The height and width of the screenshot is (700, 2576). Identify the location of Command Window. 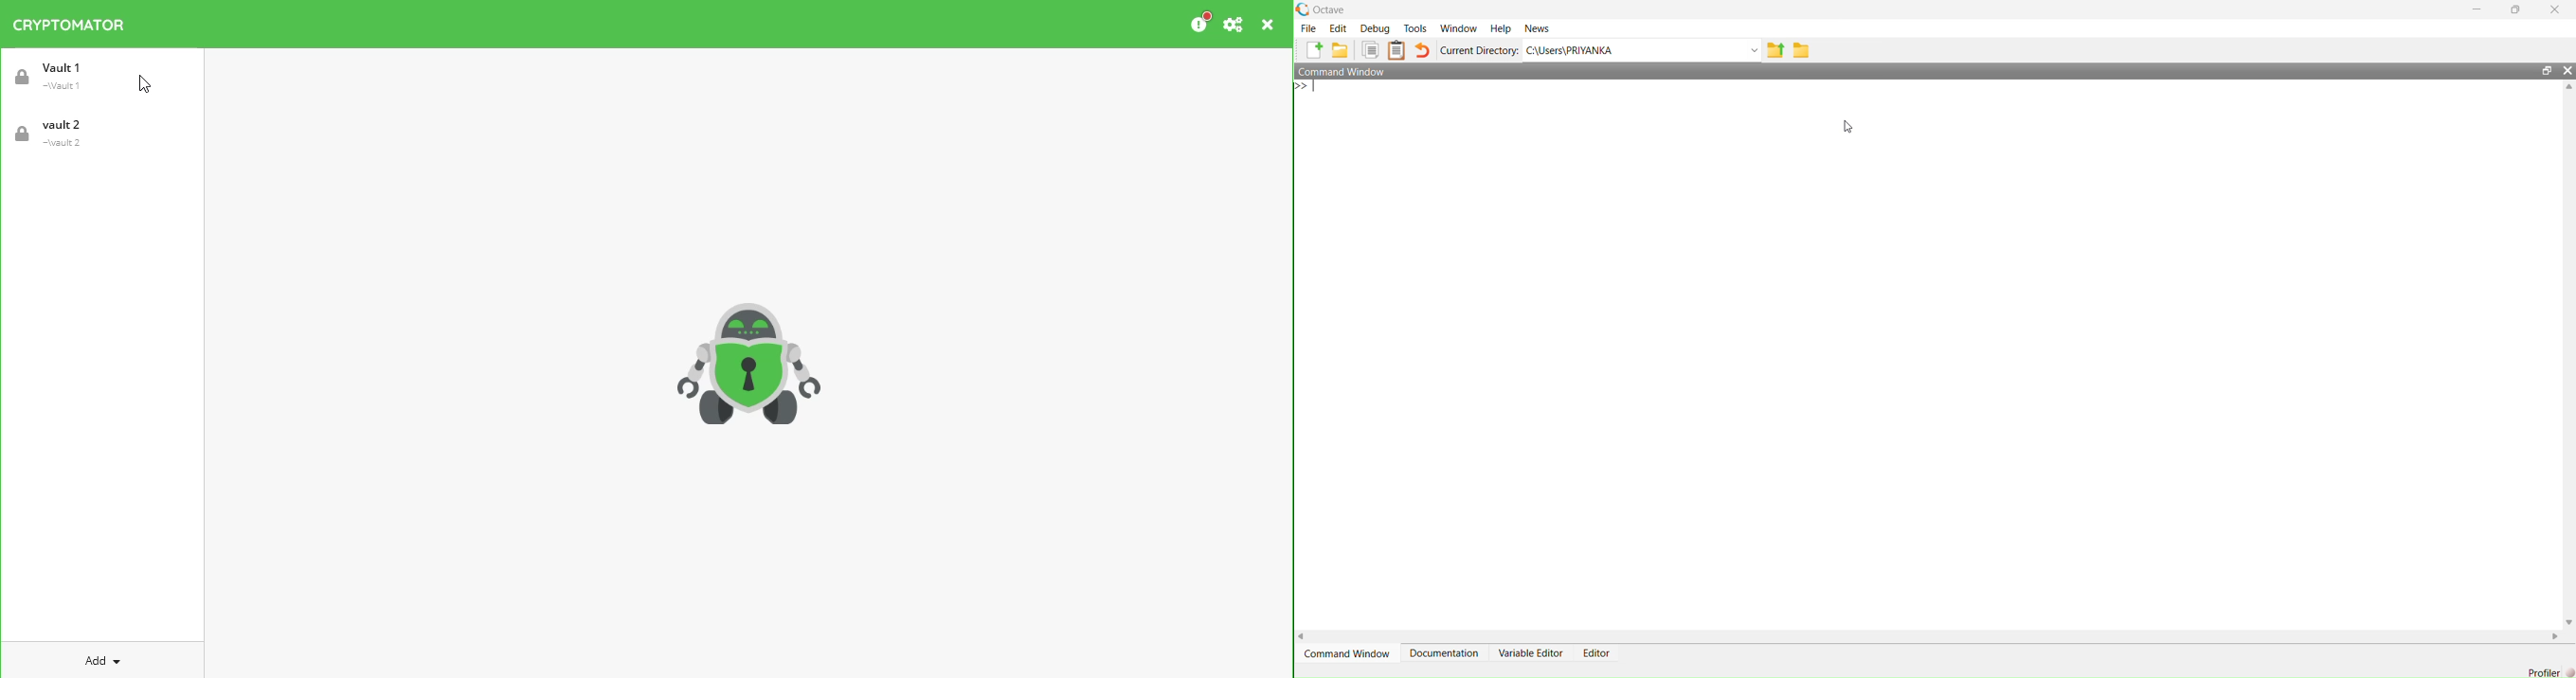
(1343, 71).